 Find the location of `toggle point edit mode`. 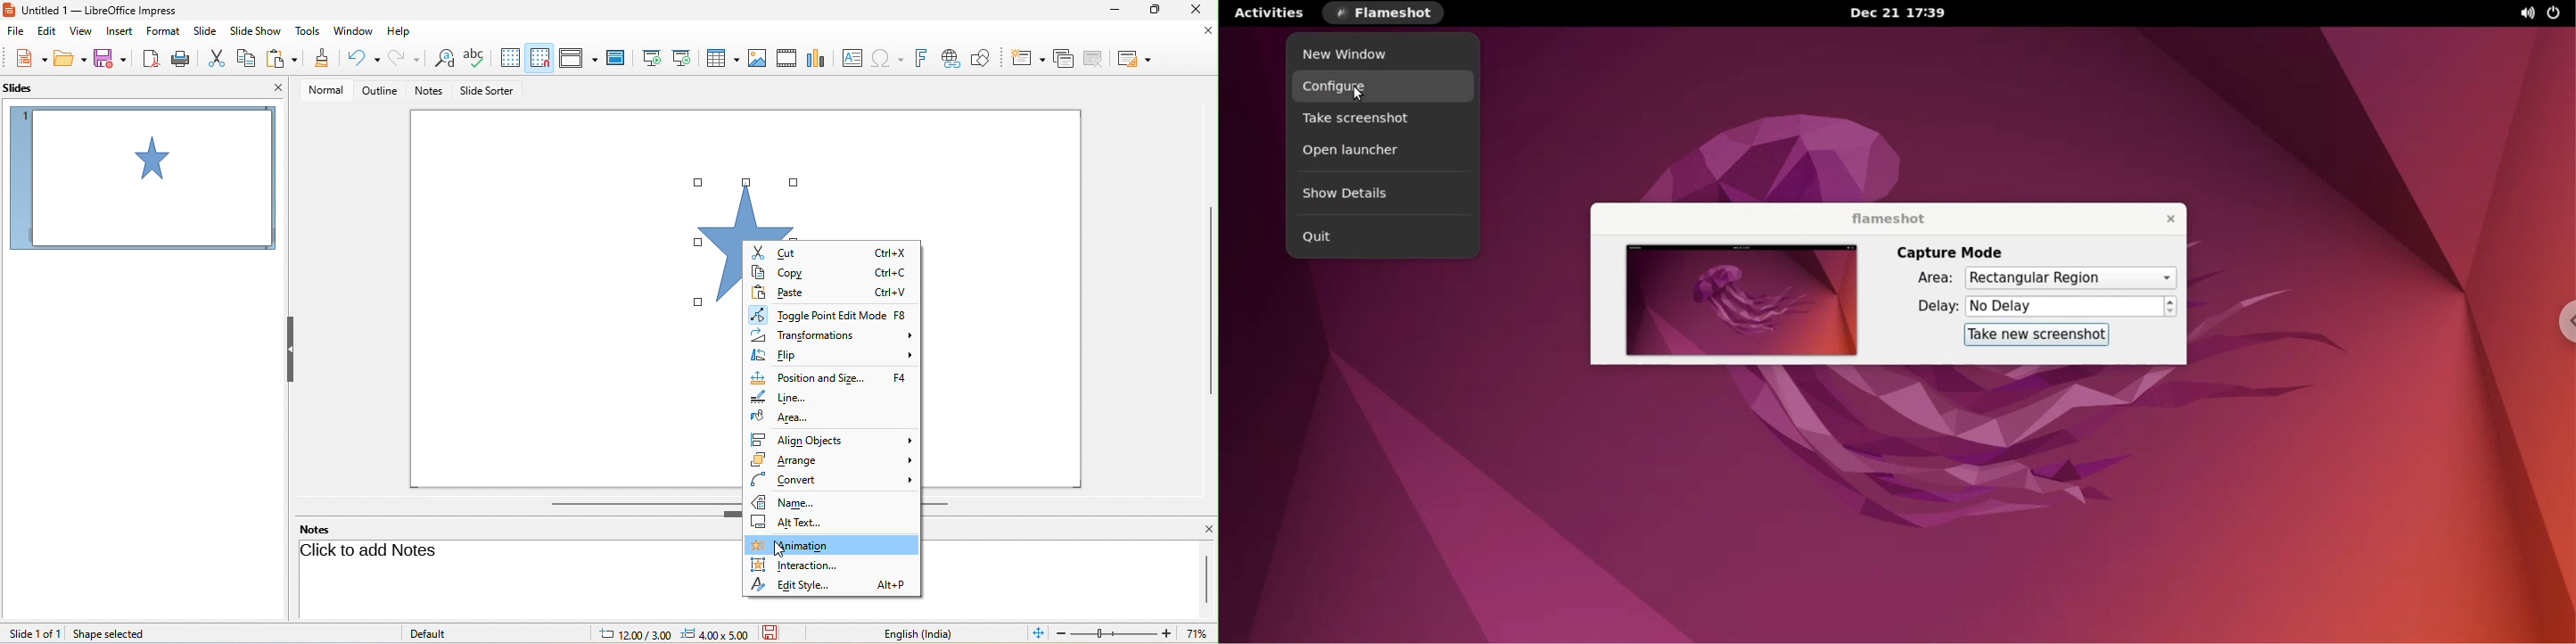

toggle point edit mode is located at coordinates (830, 314).